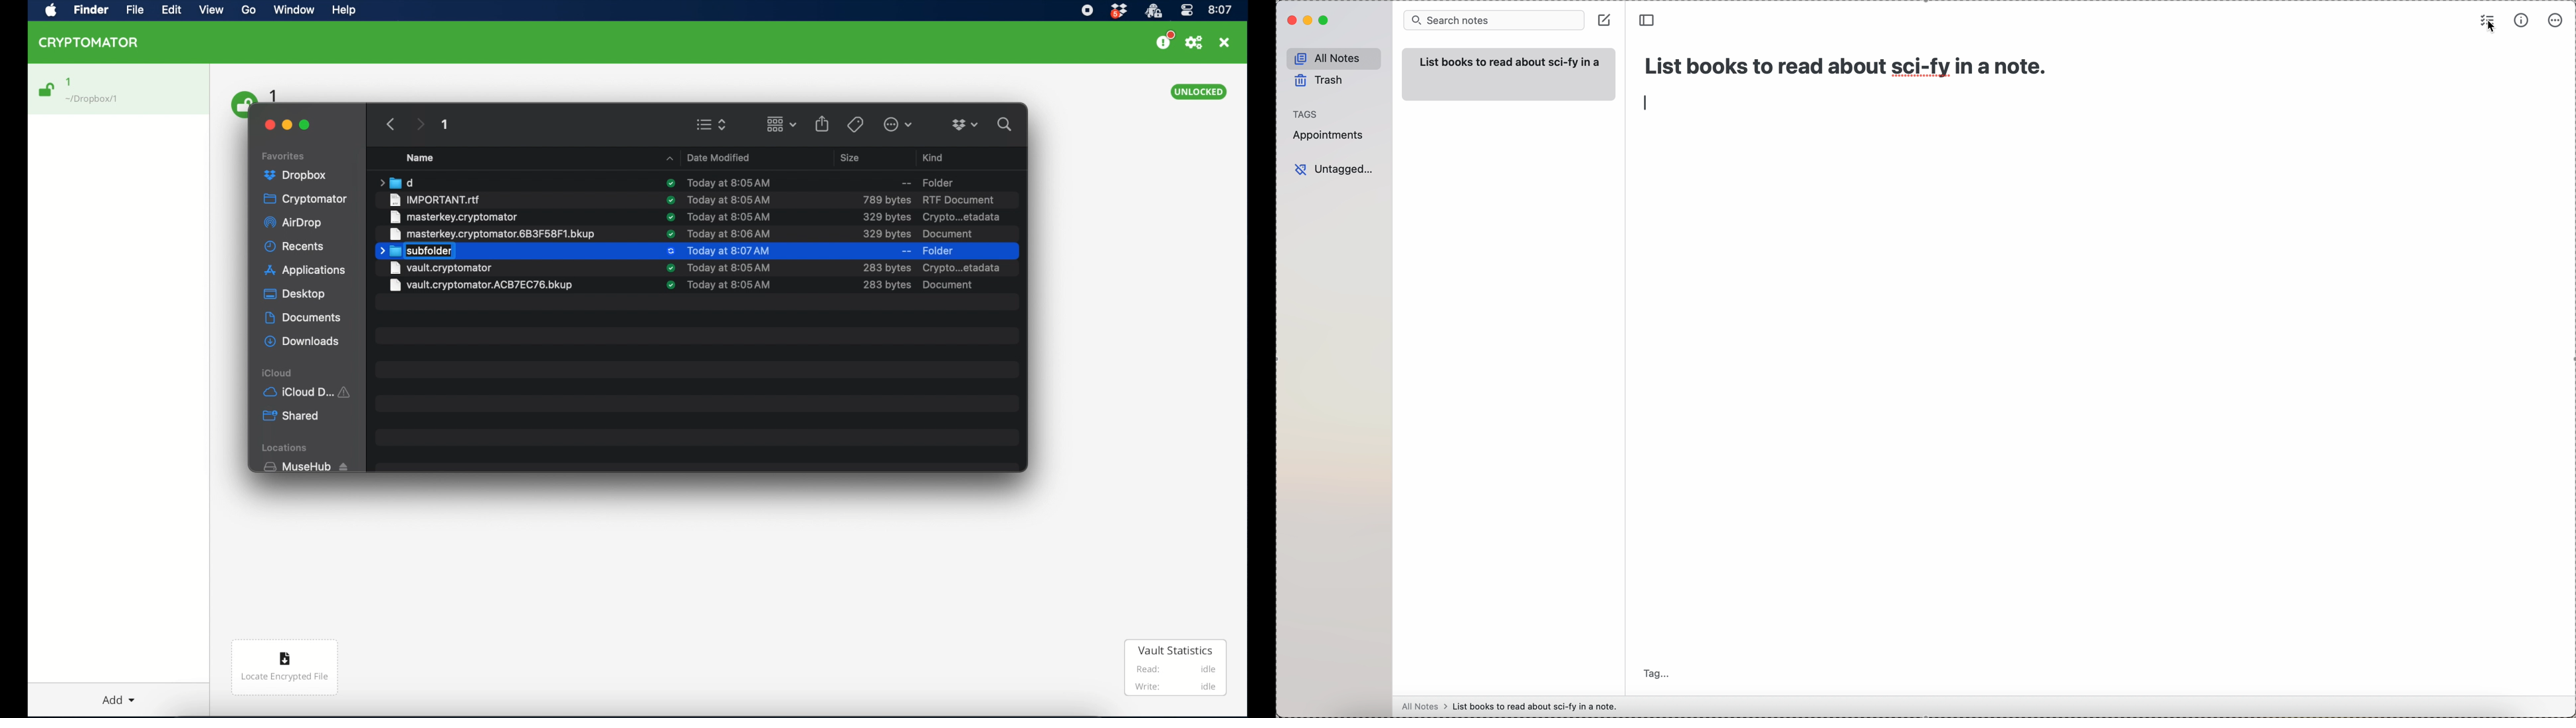 This screenshot has width=2576, height=728. I want to click on more options, so click(2555, 21).